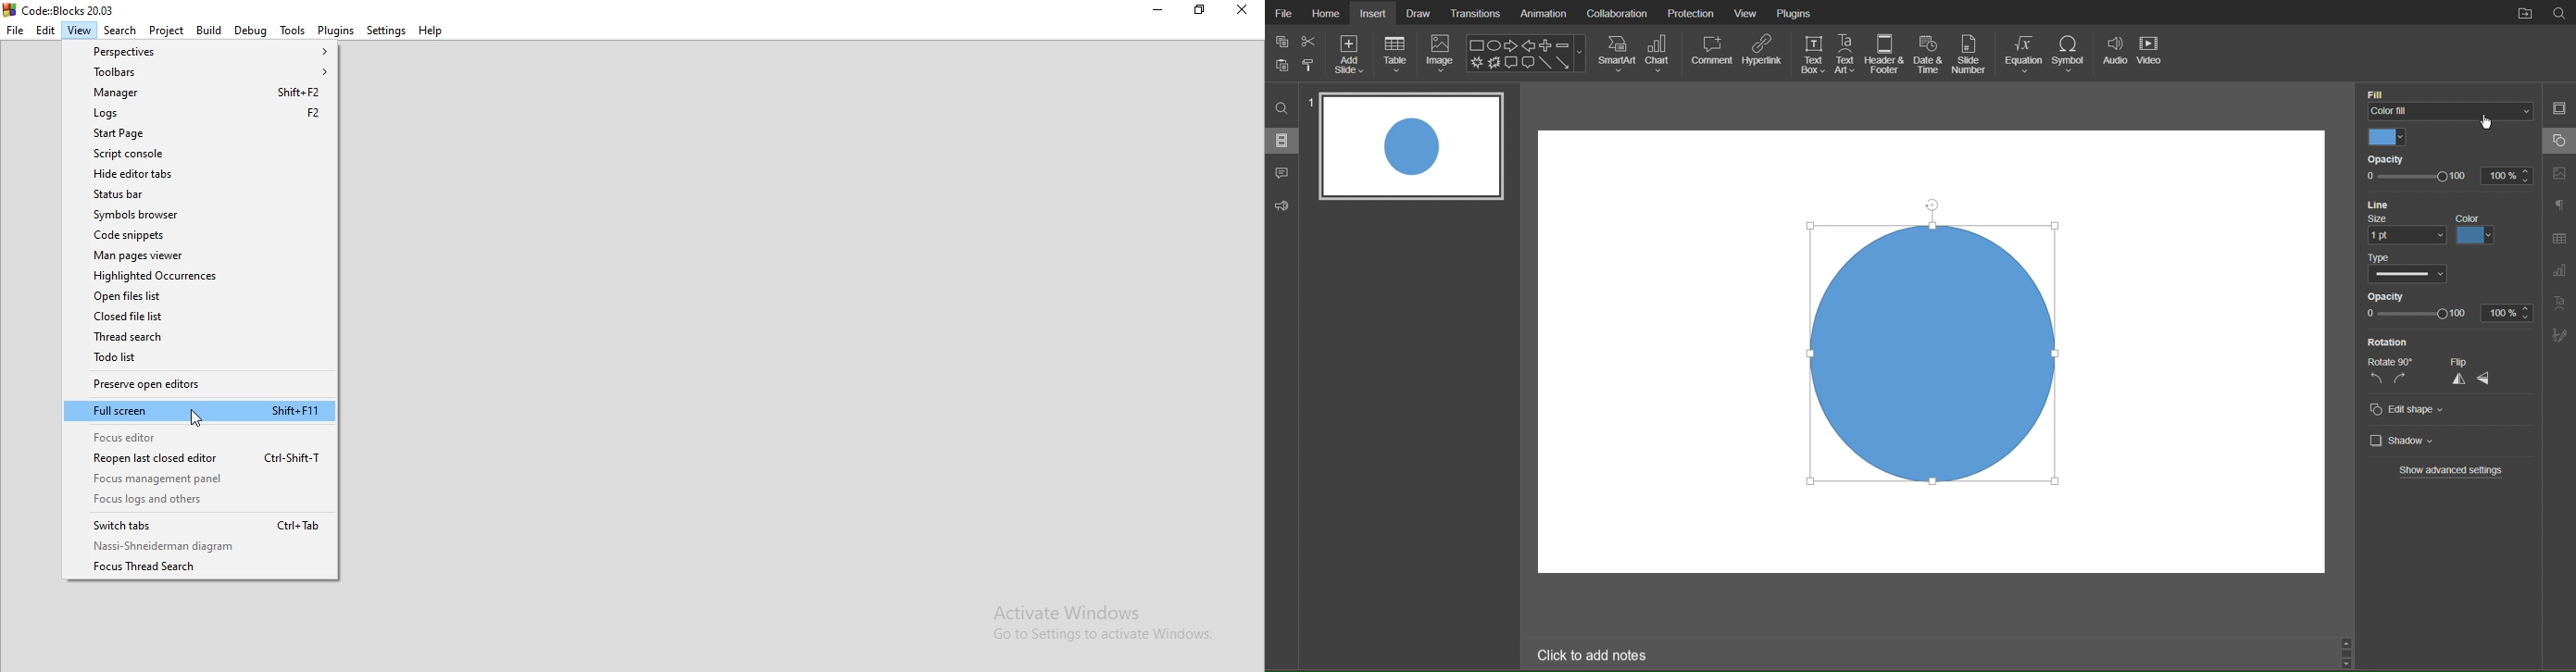 The width and height of the screenshot is (2576, 672). What do you see at coordinates (1412, 147) in the screenshot?
I see `Slide 1` at bounding box center [1412, 147].